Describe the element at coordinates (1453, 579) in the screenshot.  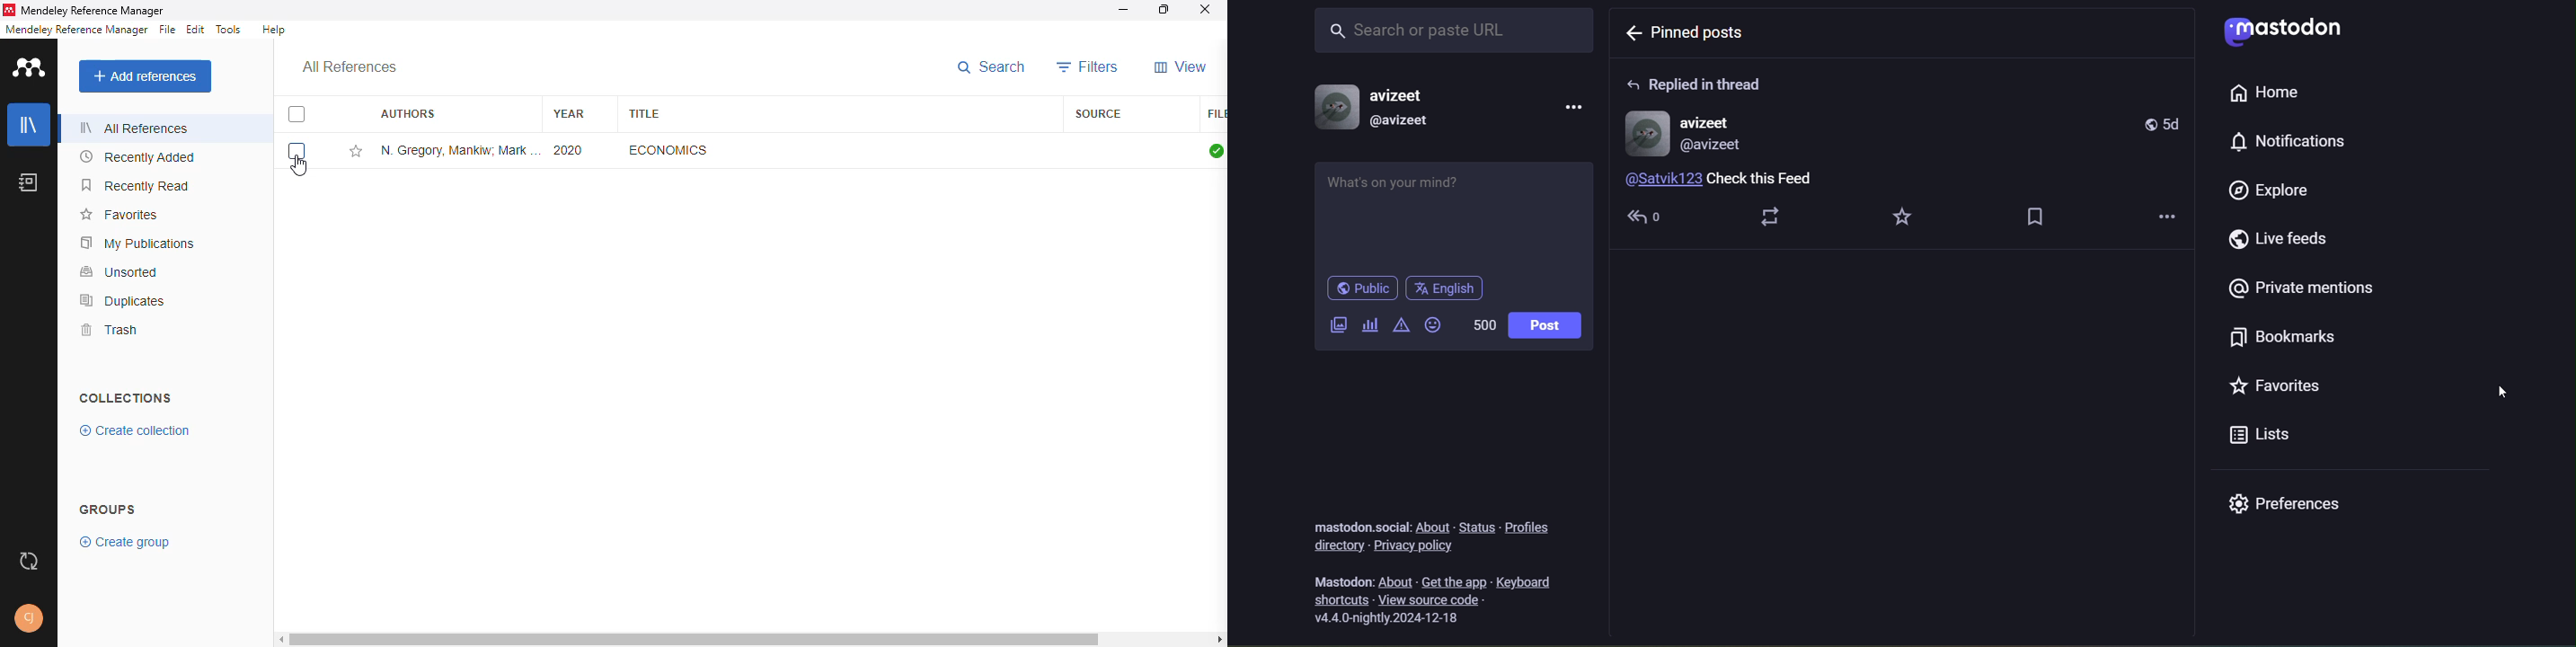
I see `get the app` at that location.